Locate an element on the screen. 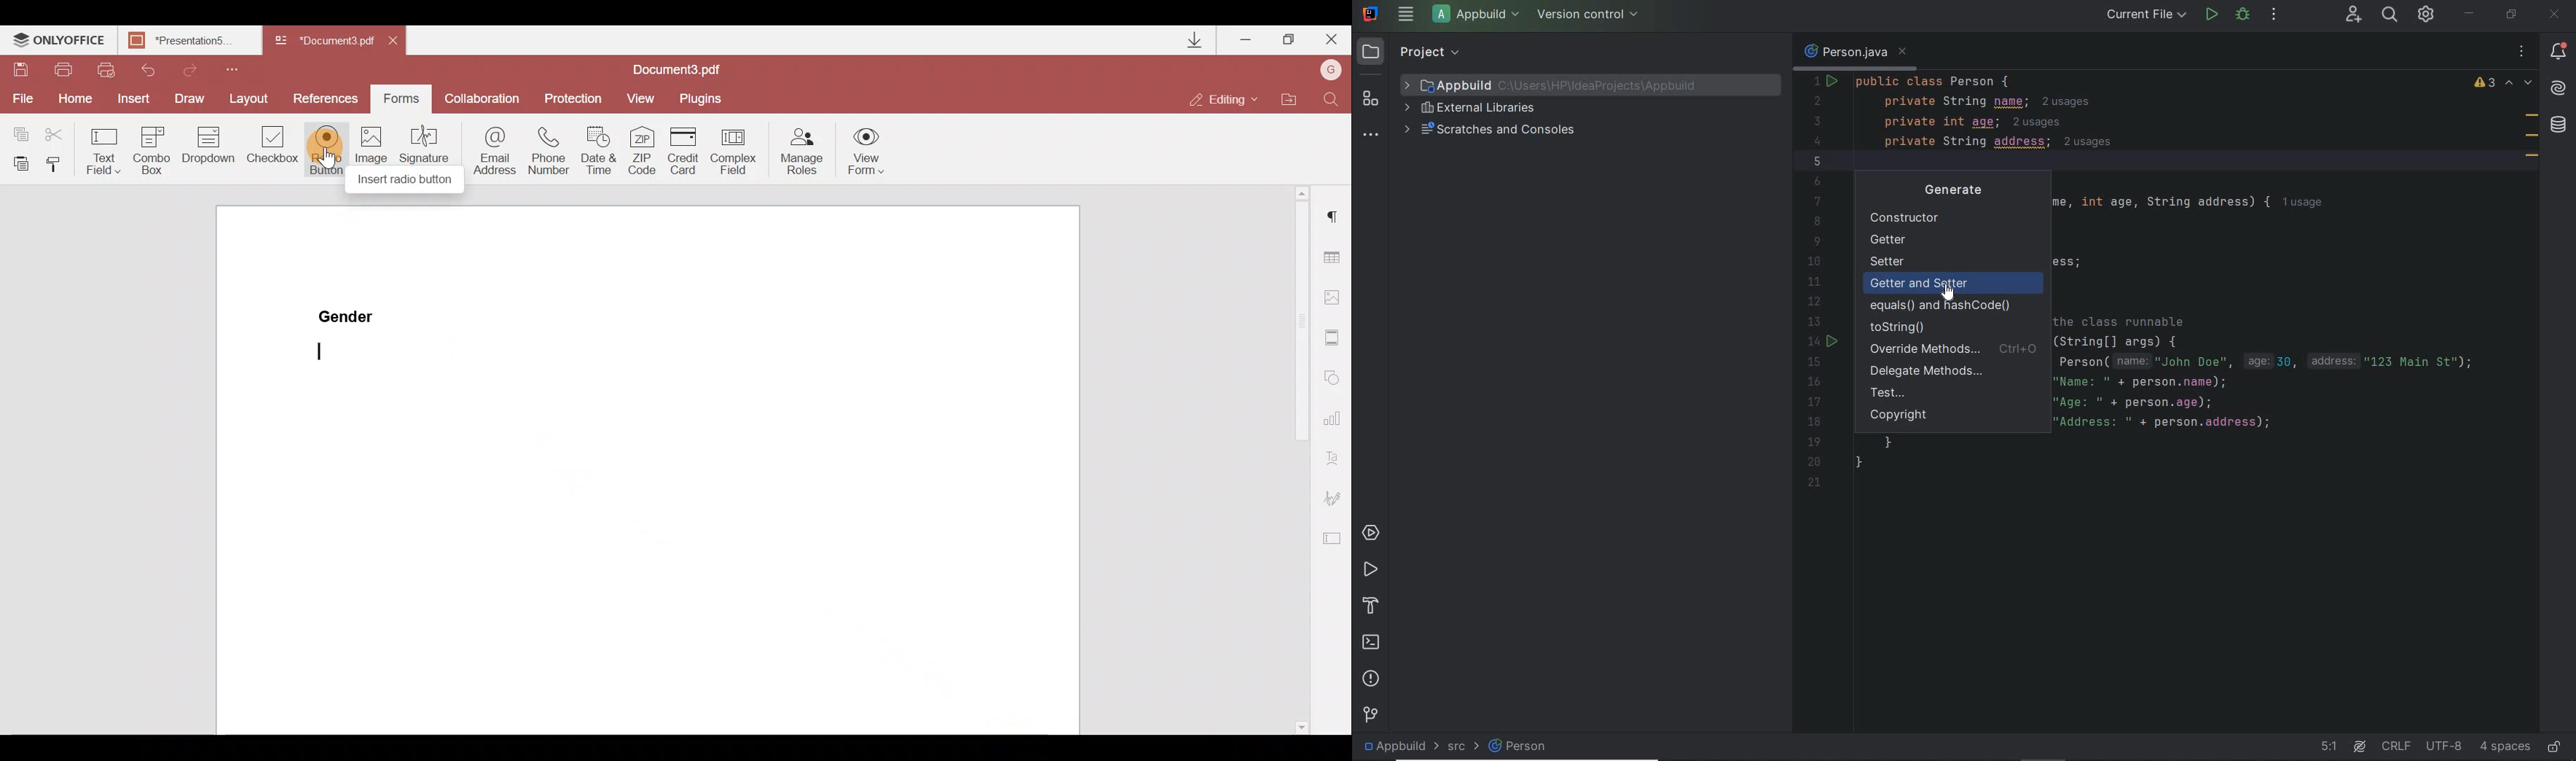  Signature settings is located at coordinates (1339, 498).